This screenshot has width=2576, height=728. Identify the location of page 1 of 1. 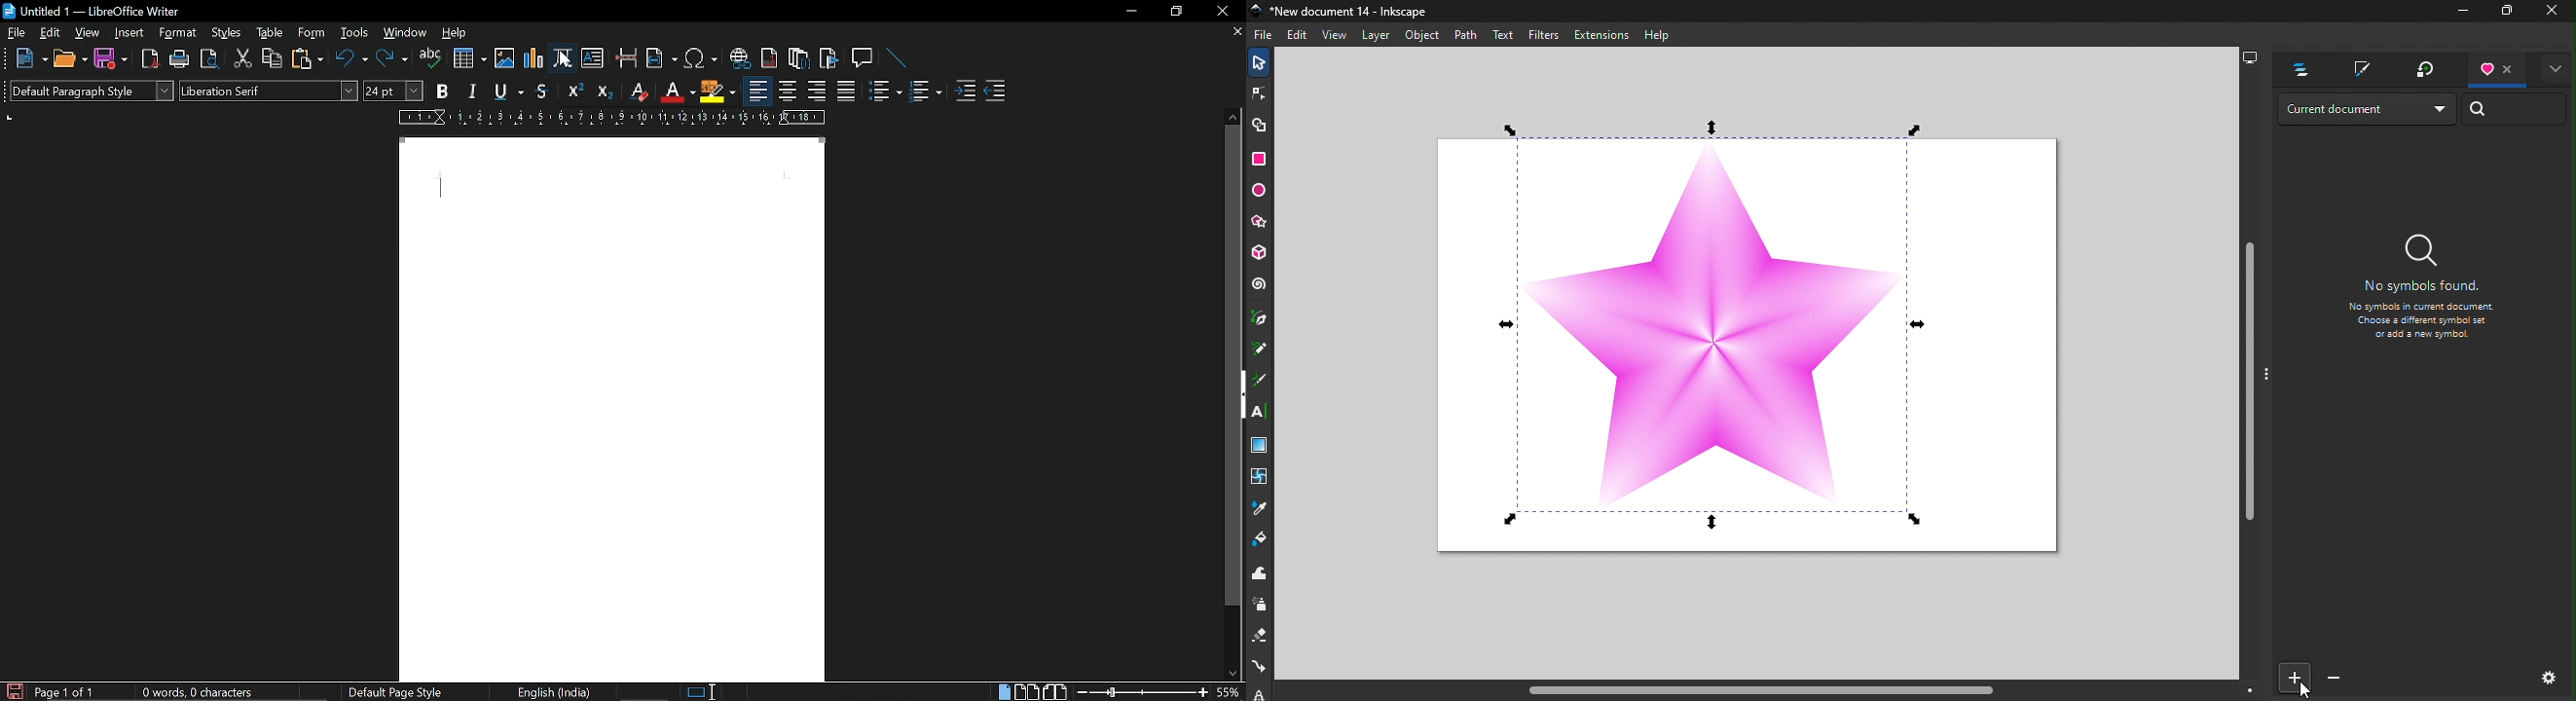
(66, 692).